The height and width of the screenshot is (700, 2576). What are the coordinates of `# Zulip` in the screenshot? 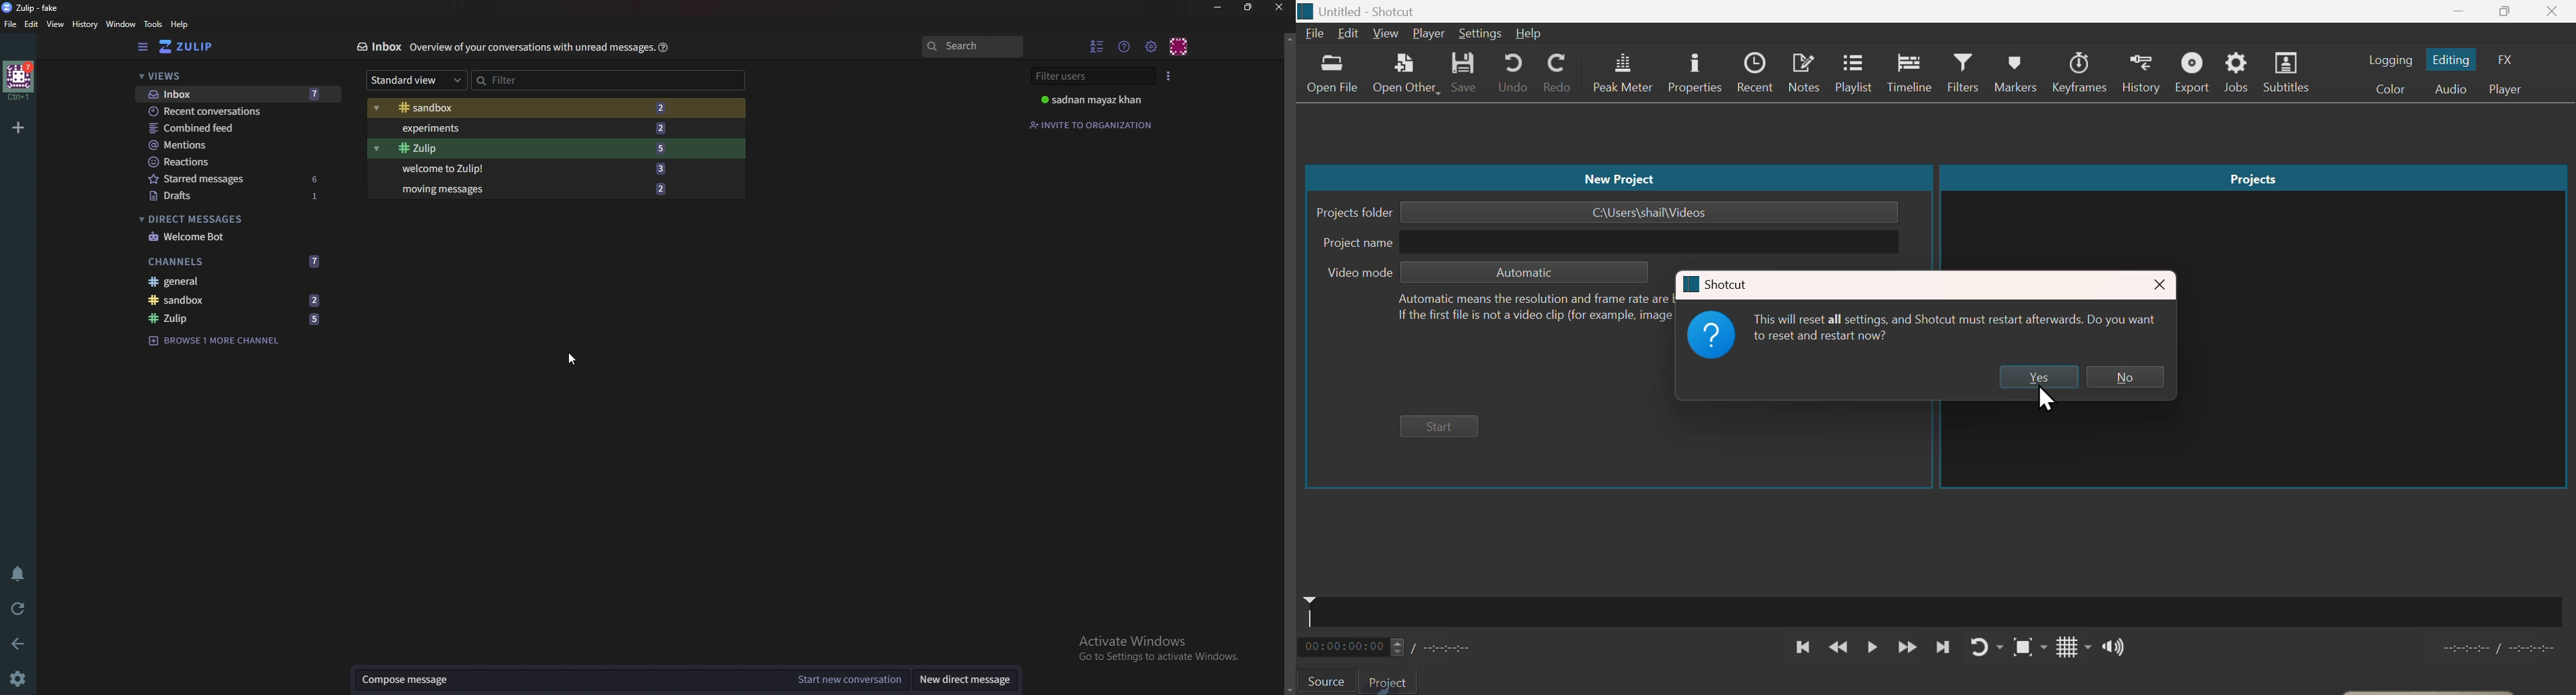 It's located at (458, 149).